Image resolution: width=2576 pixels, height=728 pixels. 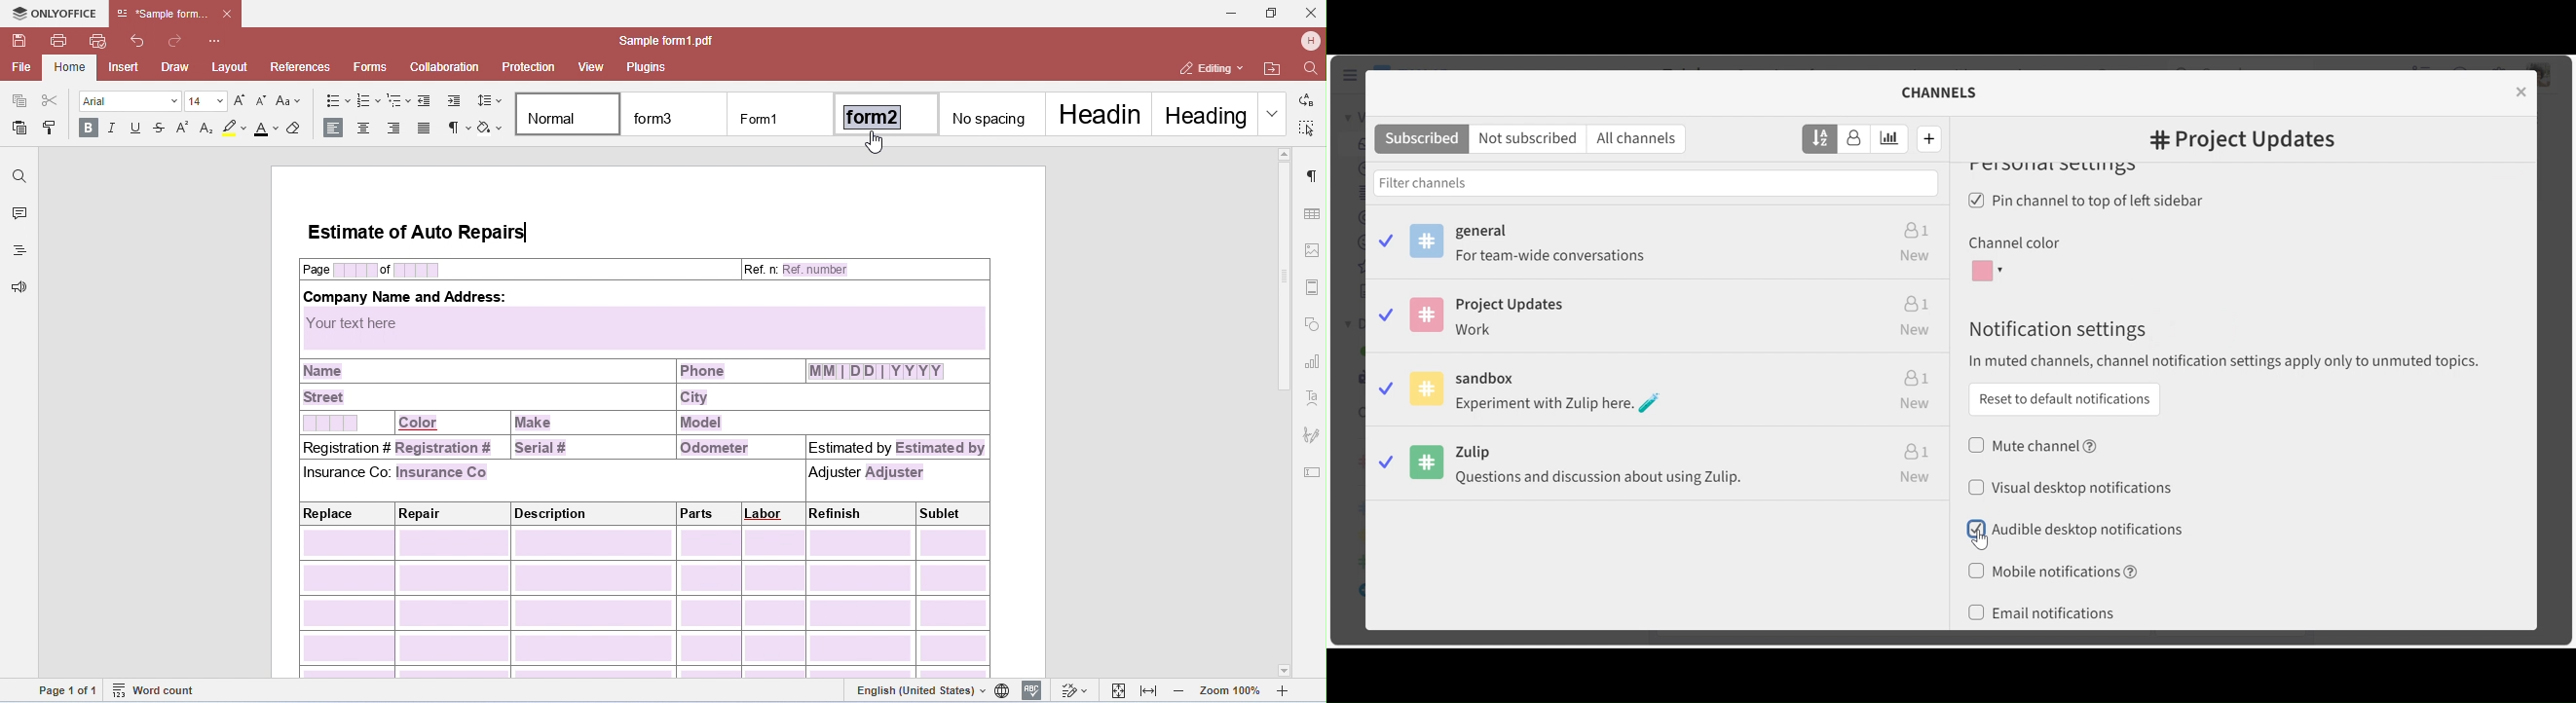 I want to click on Channel color, so click(x=2013, y=243).